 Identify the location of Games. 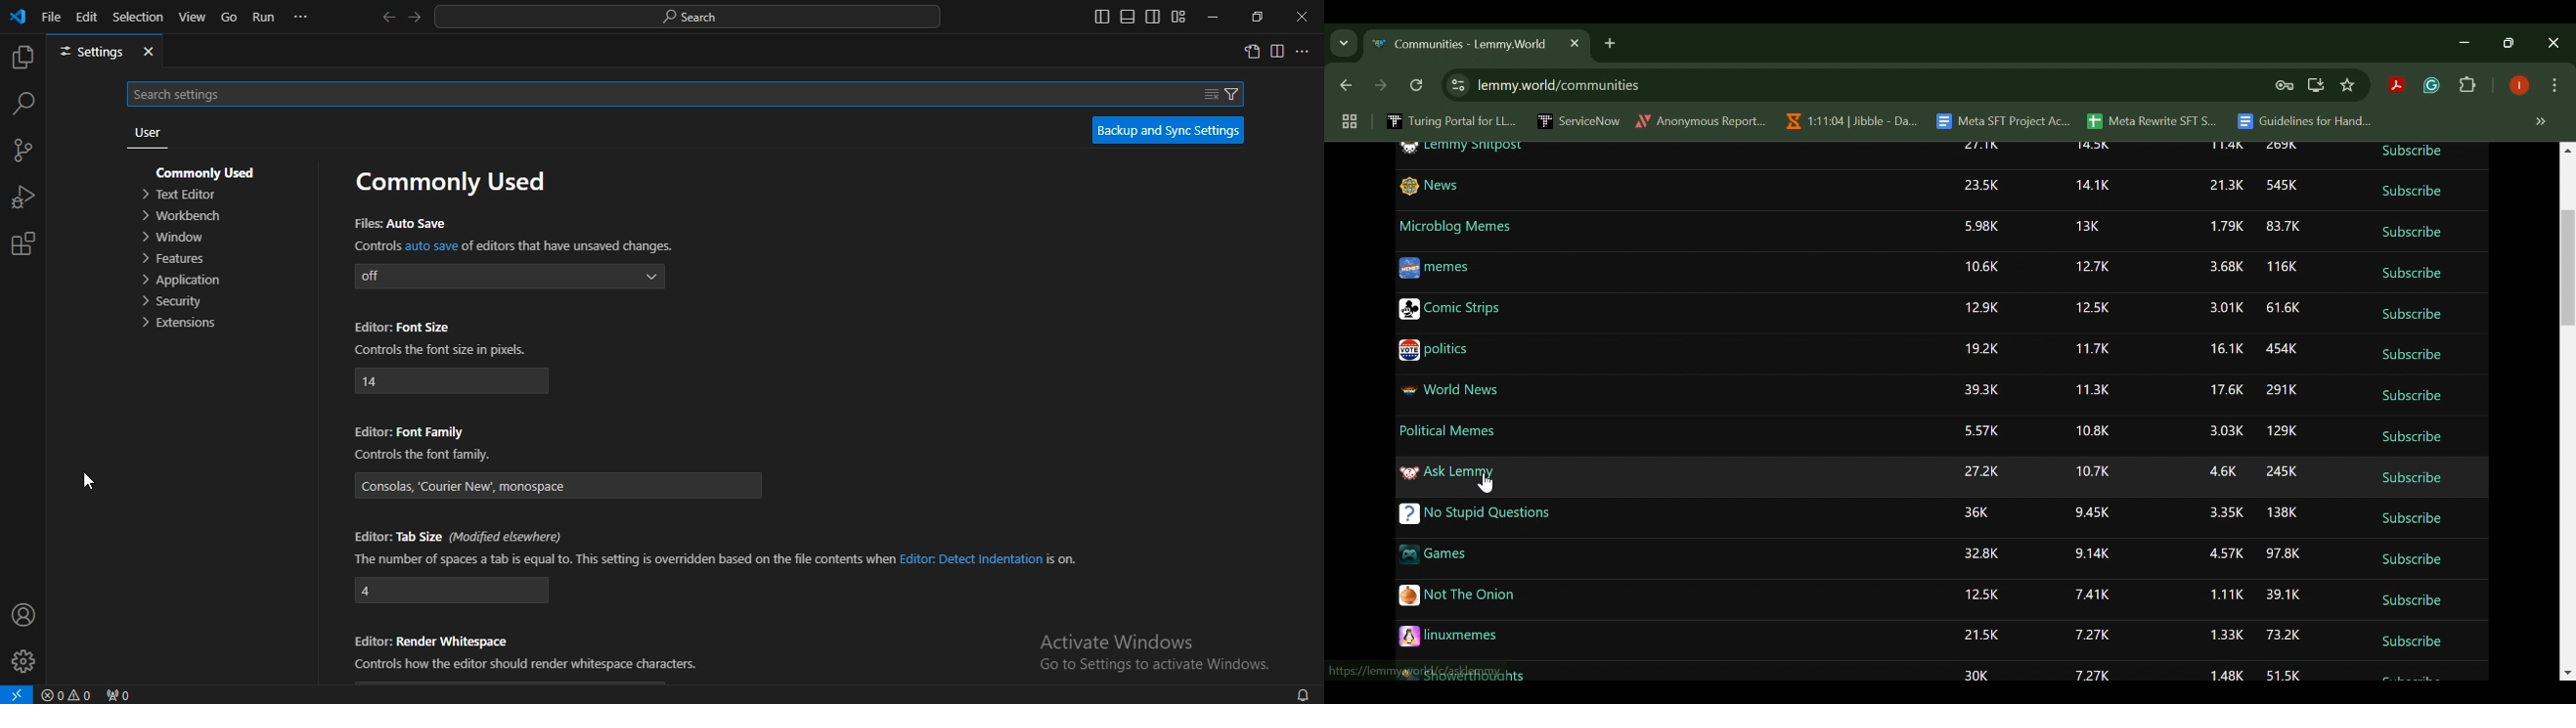
(1433, 554).